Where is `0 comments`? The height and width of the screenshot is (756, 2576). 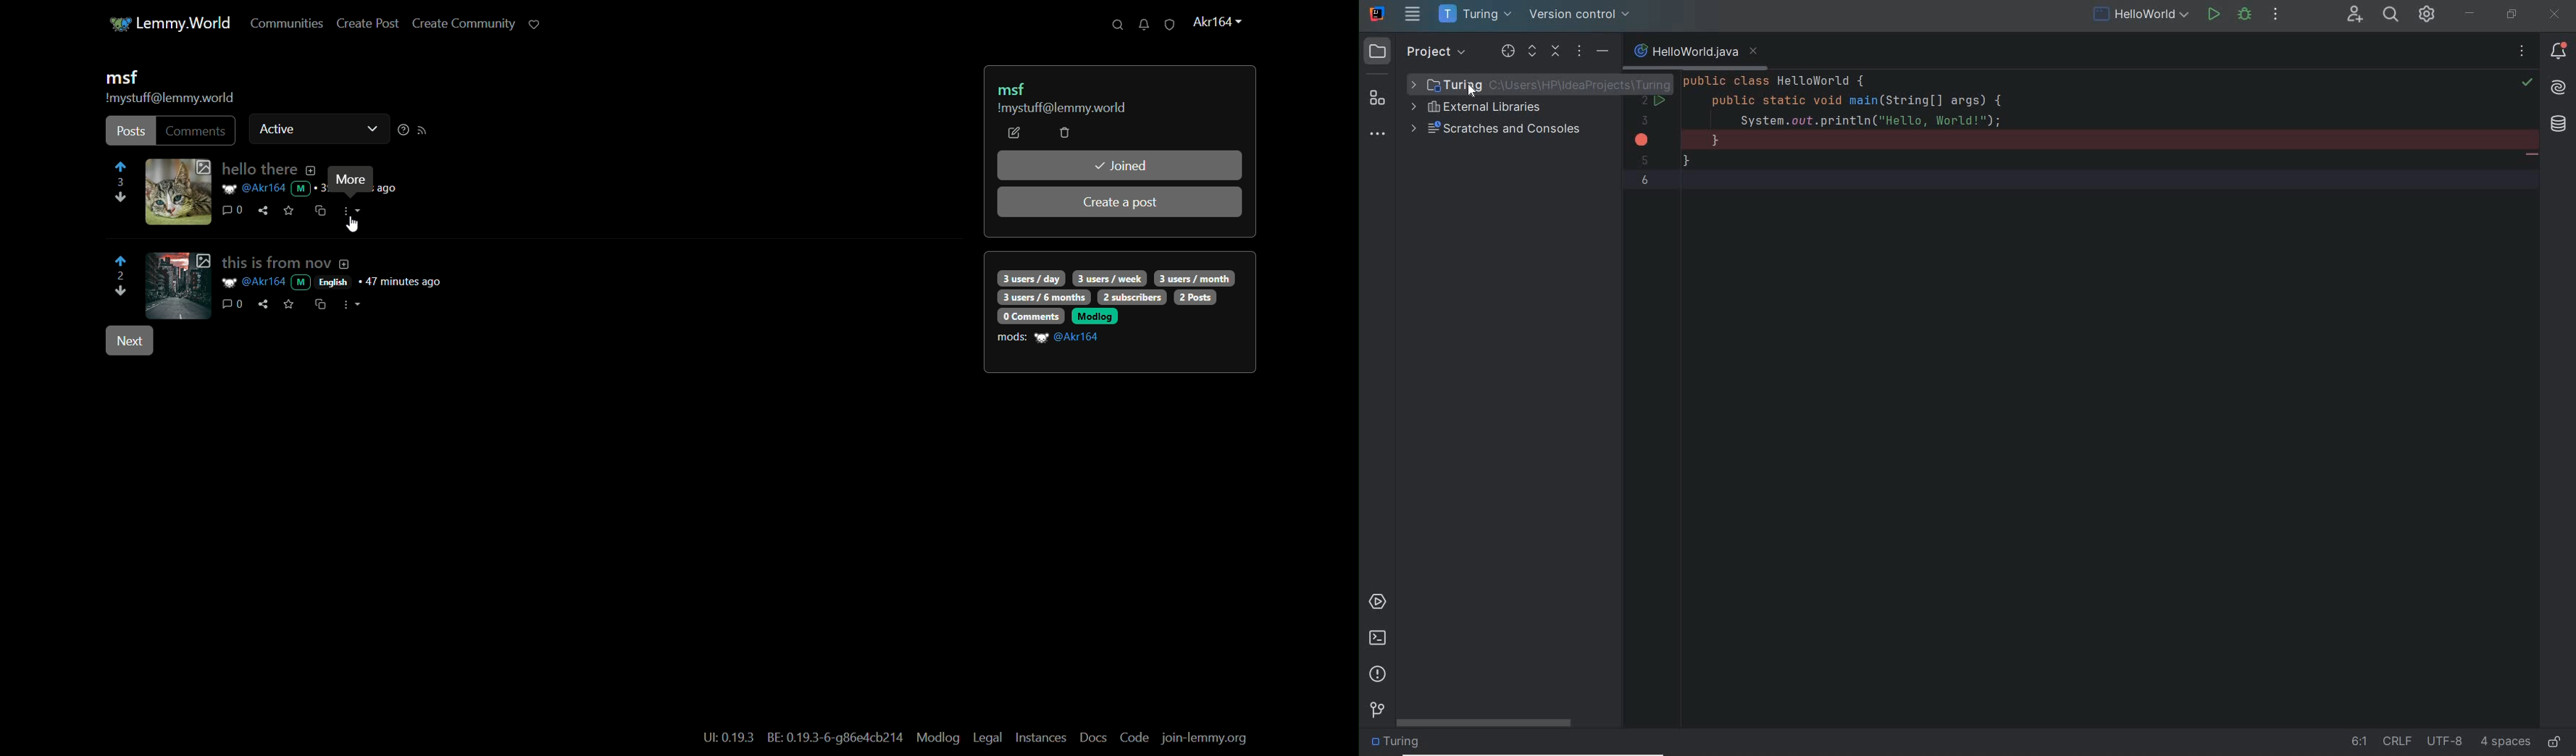 0 comments is located at coordinates (1029, 316).